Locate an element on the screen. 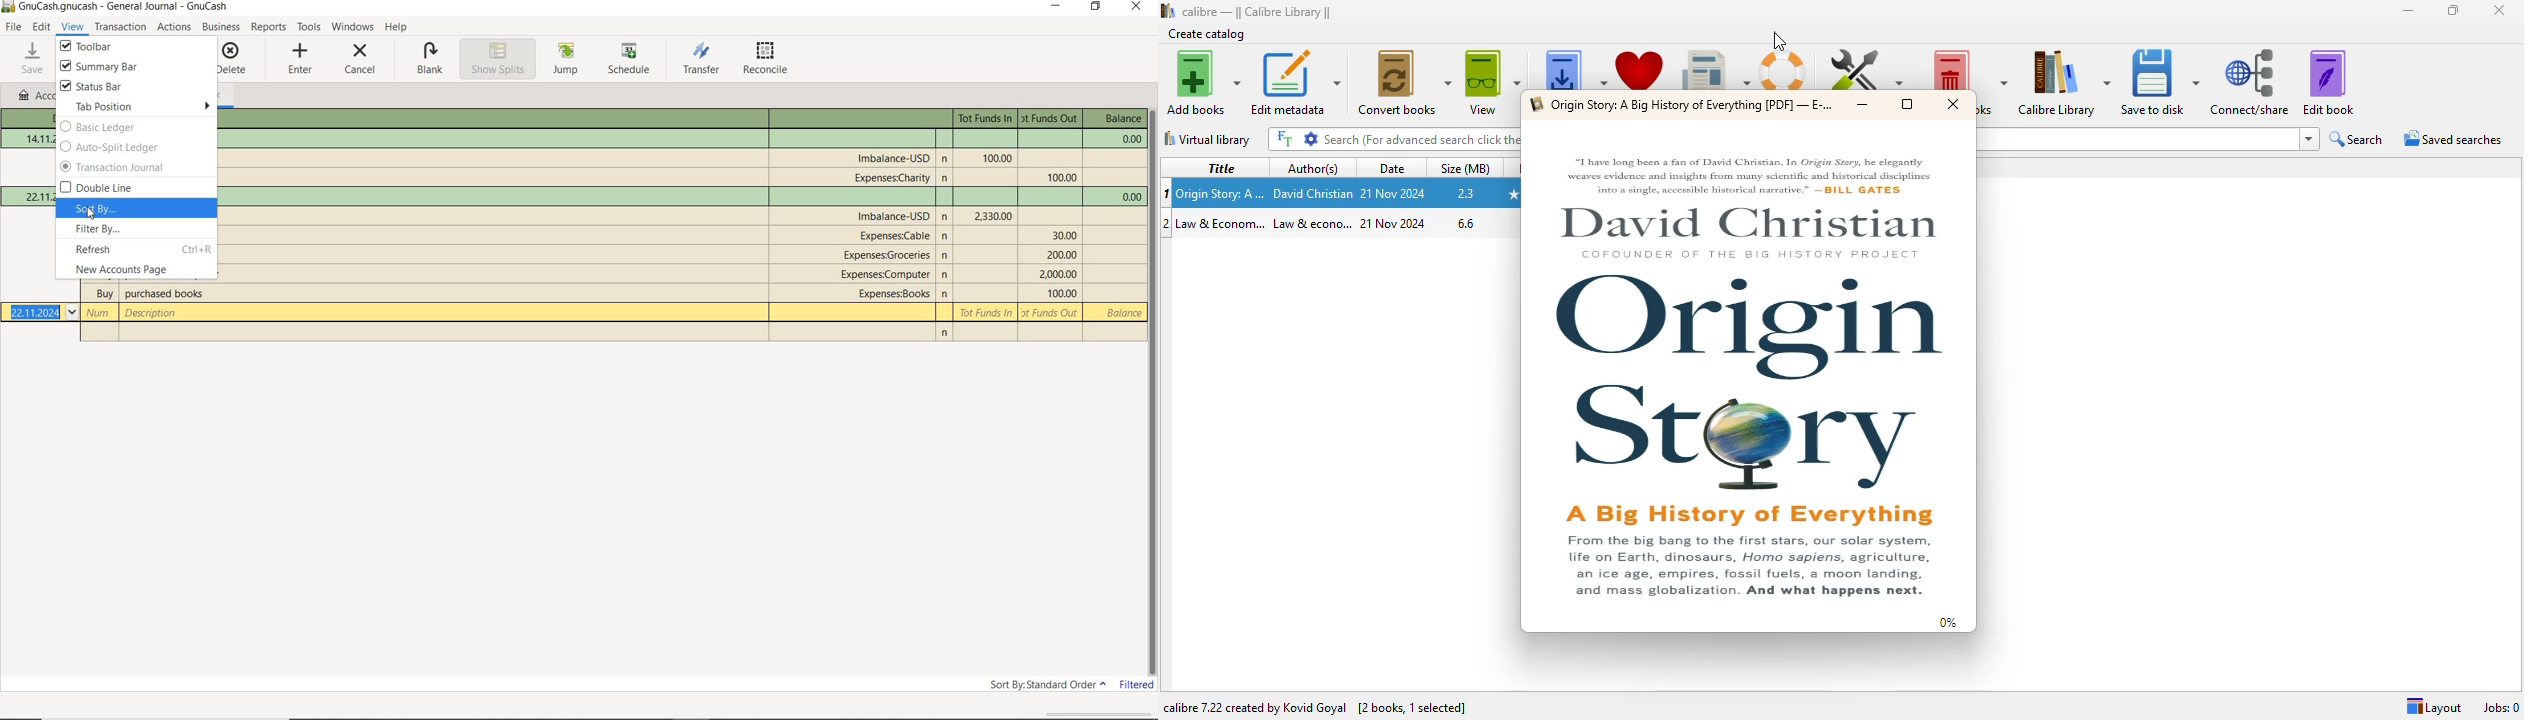 Image resolution: width=2548 pixels, height=728 pixels. title is located at coordinates (1219, 167).